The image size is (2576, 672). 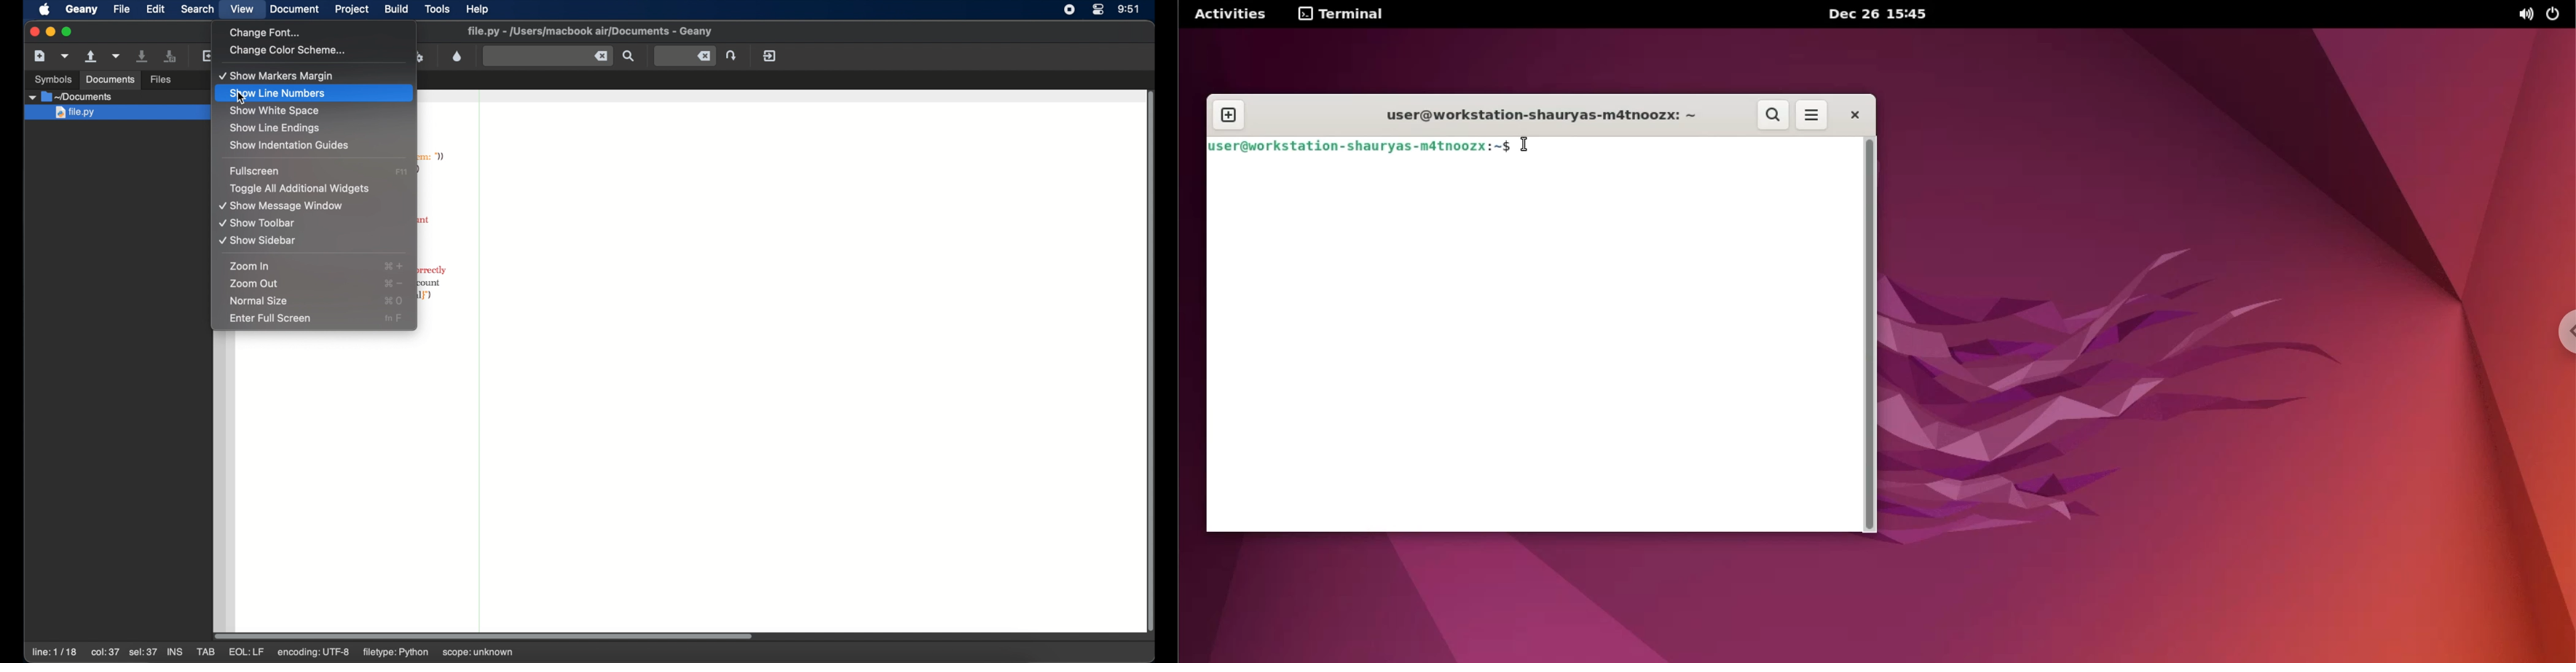 I want to click on close, so click(x=1854, y=114).